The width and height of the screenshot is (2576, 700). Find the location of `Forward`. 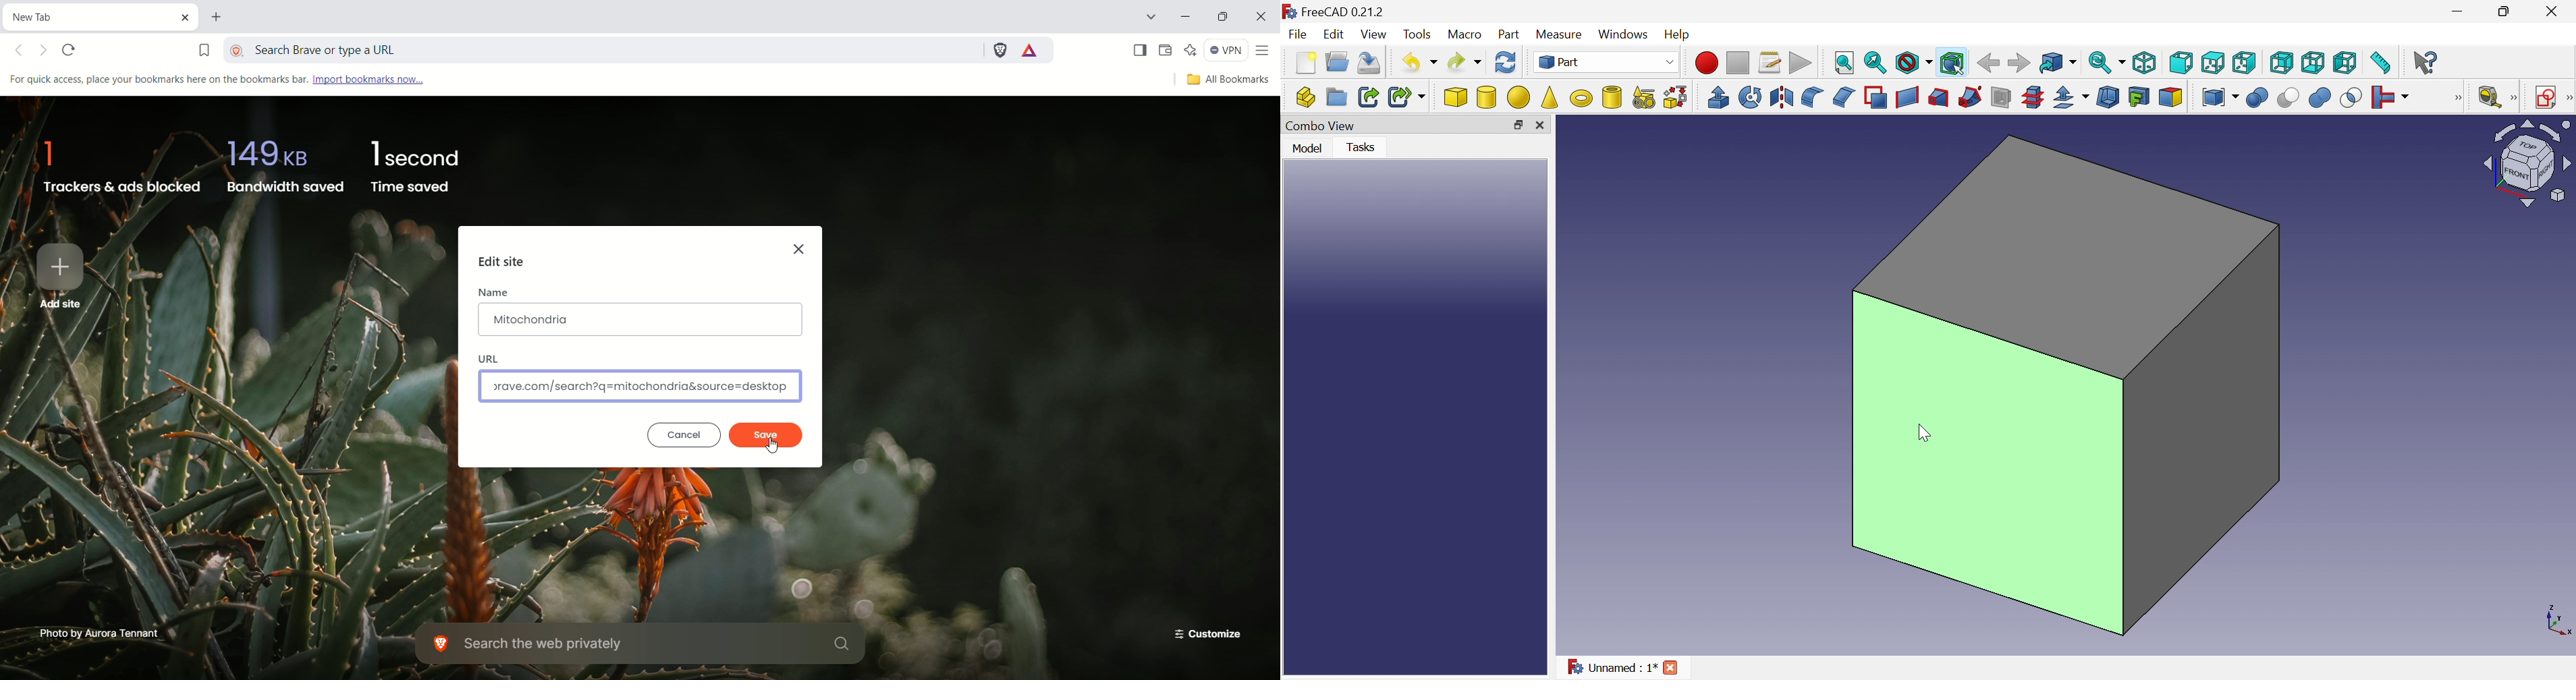

Forward is located at coordinates (2021, 61).